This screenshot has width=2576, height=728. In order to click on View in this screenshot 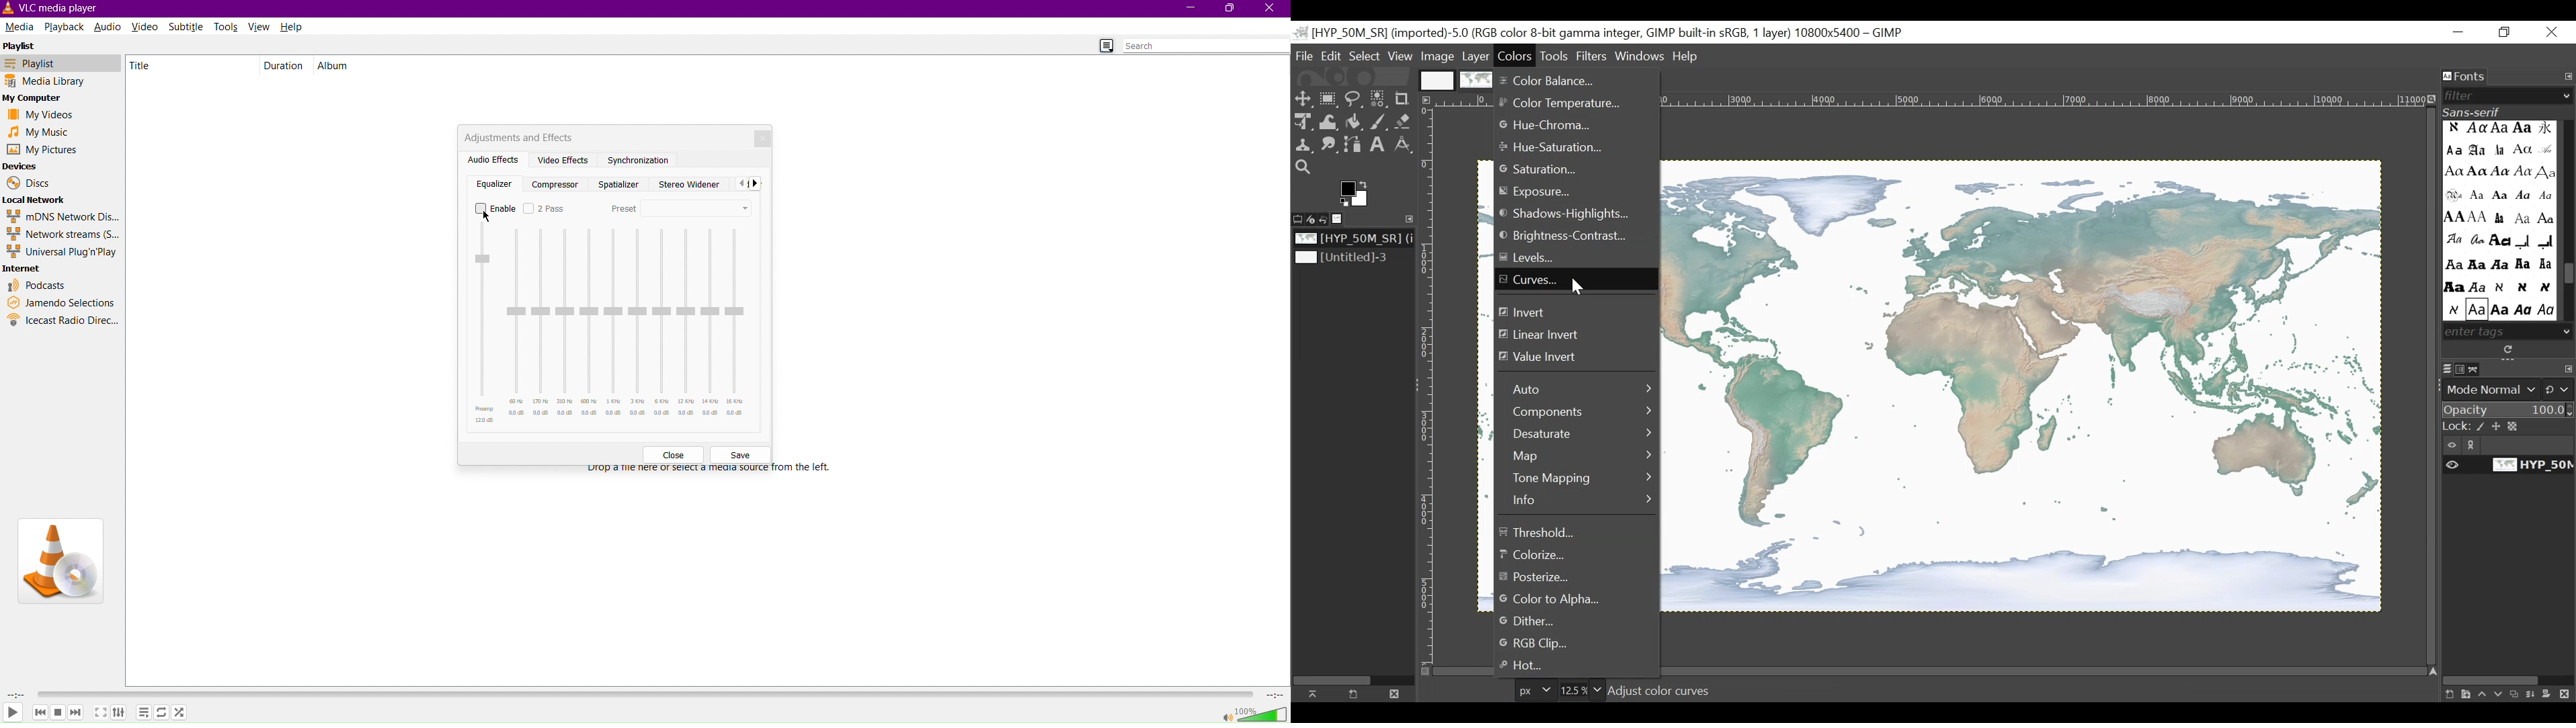, I will do `click(260, 26)`.